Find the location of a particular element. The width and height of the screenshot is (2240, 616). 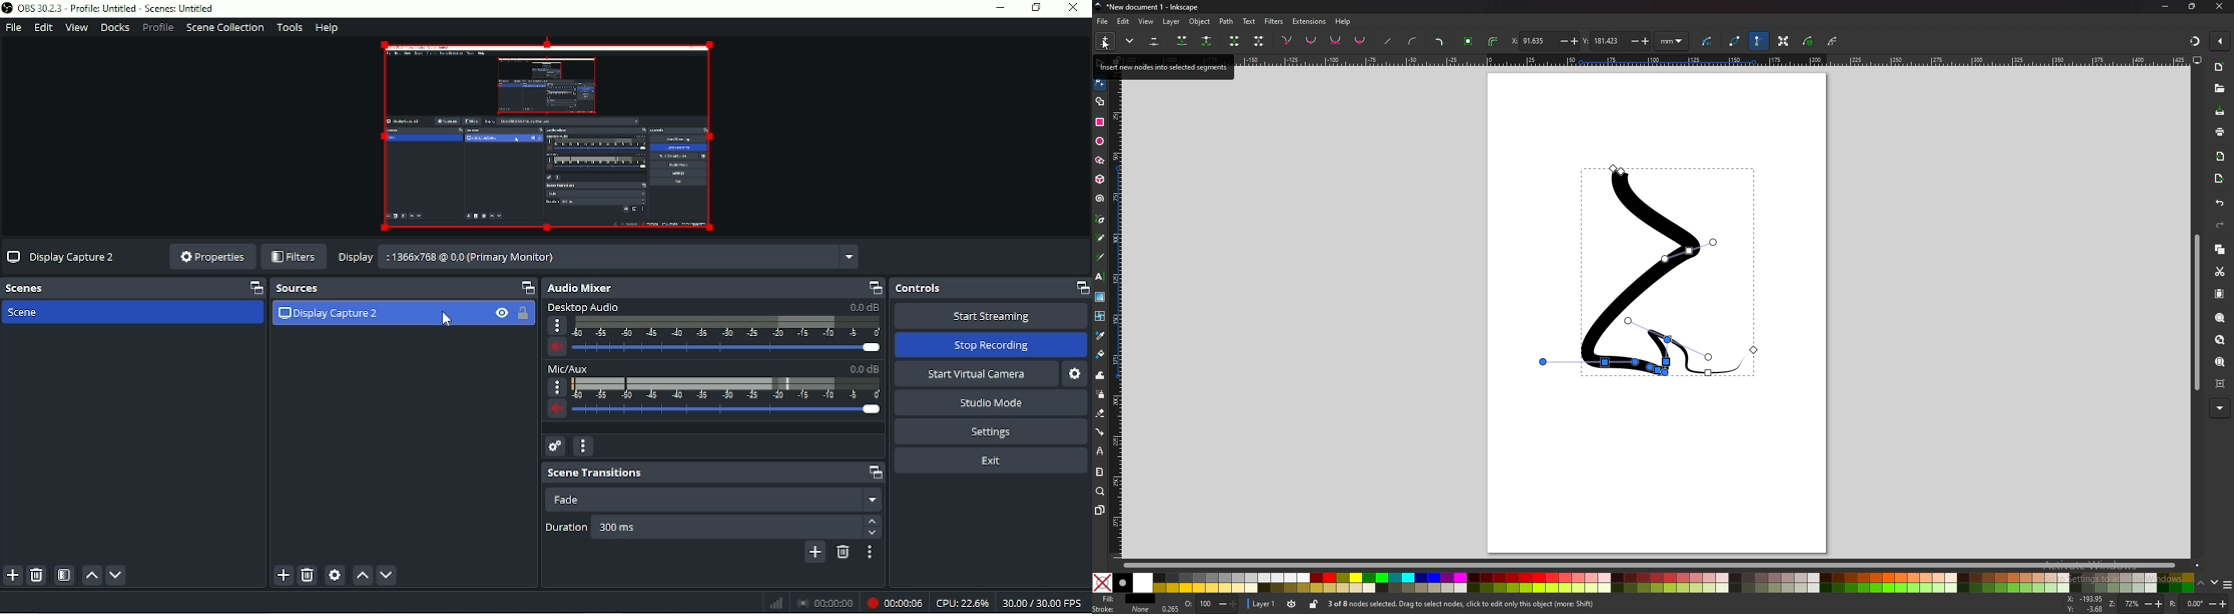

: 1366x768 @ 0,0 (Primary Monitor) is located at coordinates (618, 257).